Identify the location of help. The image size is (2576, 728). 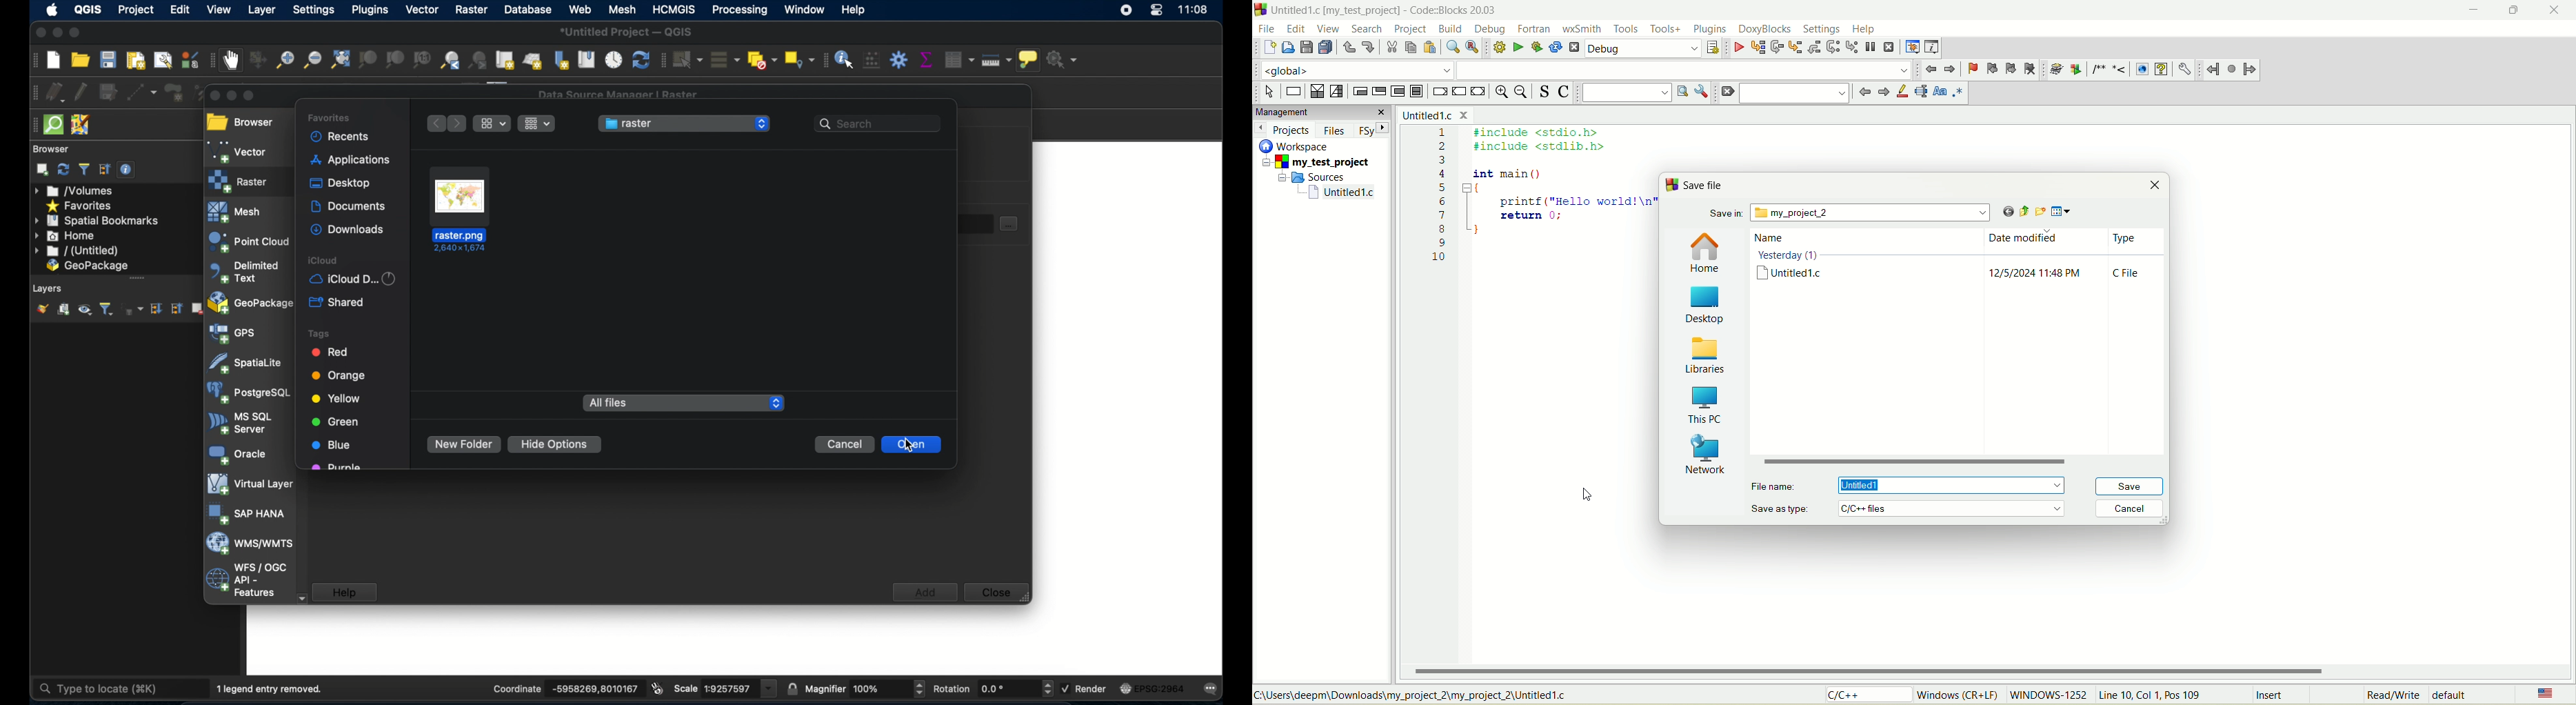
(347, 592).